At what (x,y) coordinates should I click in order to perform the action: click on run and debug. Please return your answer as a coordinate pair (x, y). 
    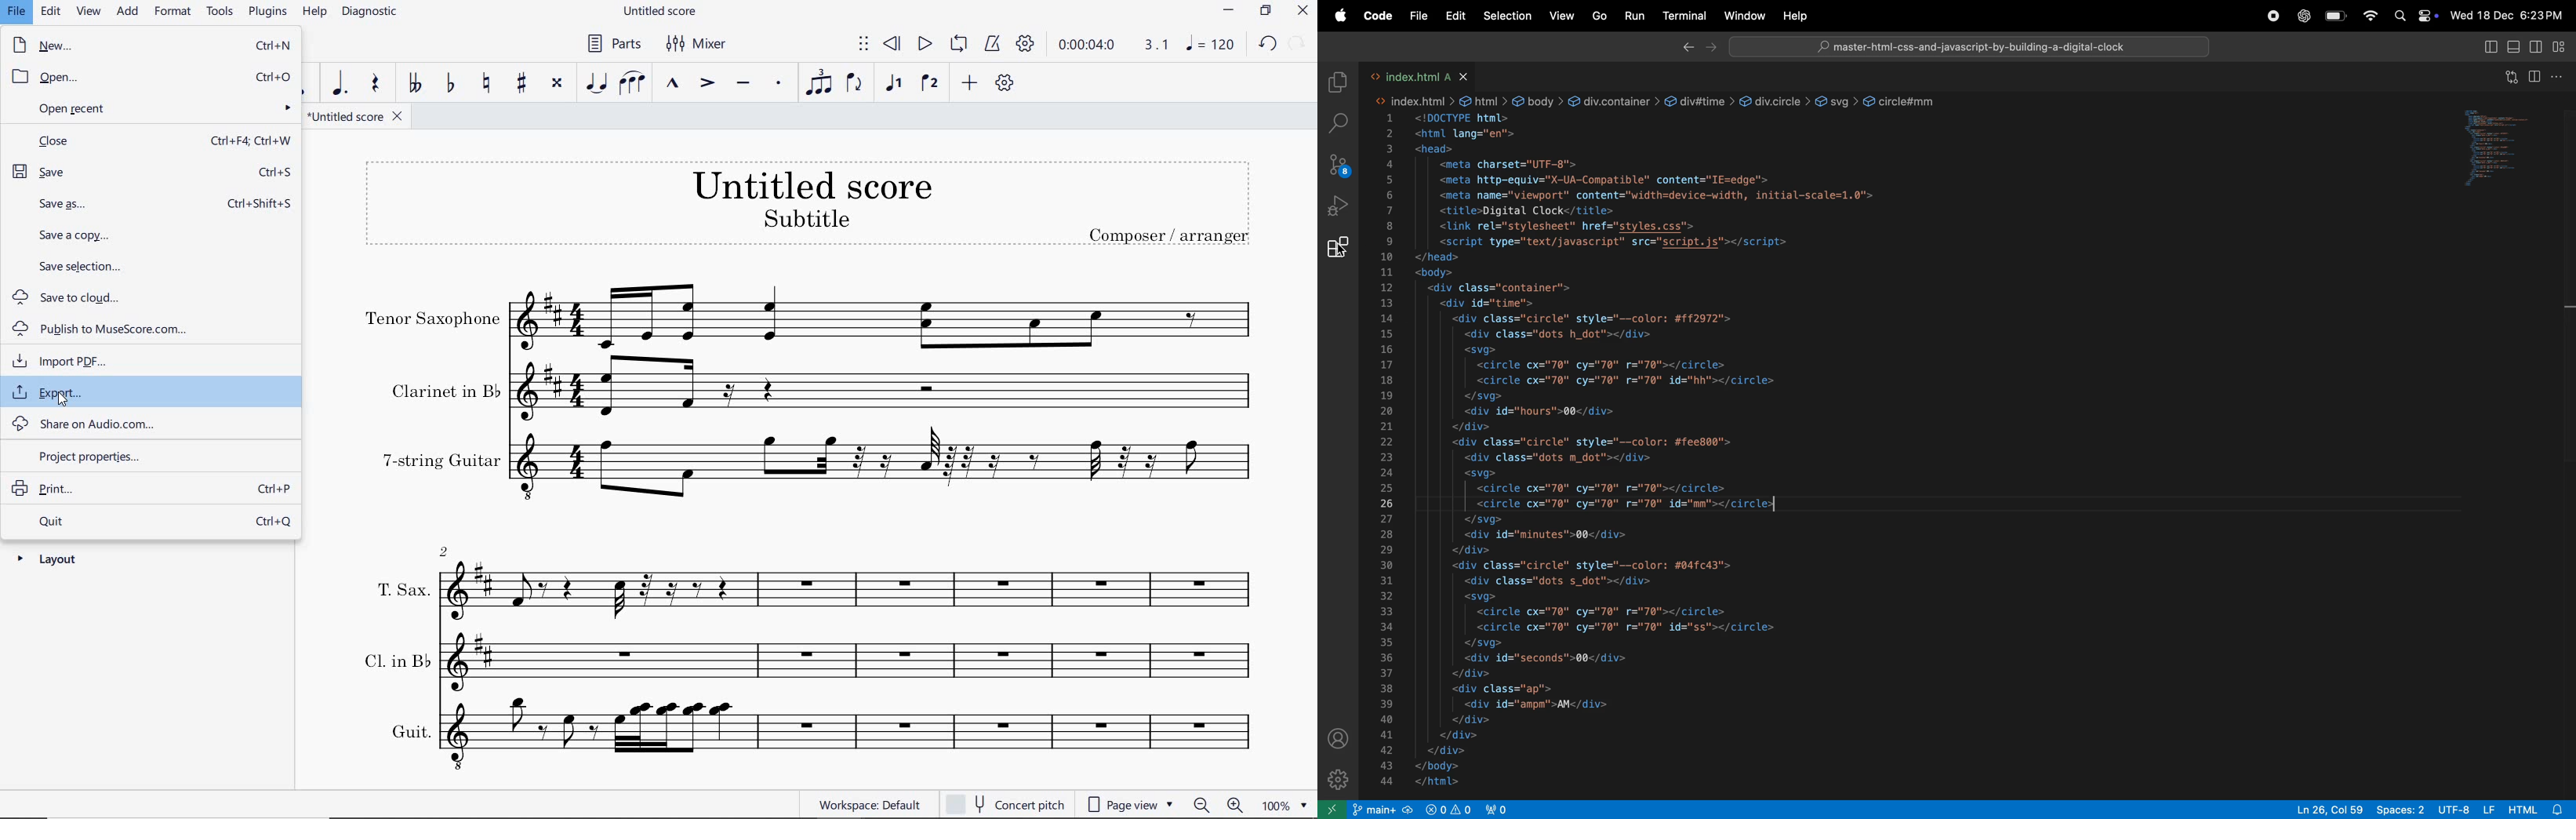
    Looking at the image, I should click on (1338, 209).